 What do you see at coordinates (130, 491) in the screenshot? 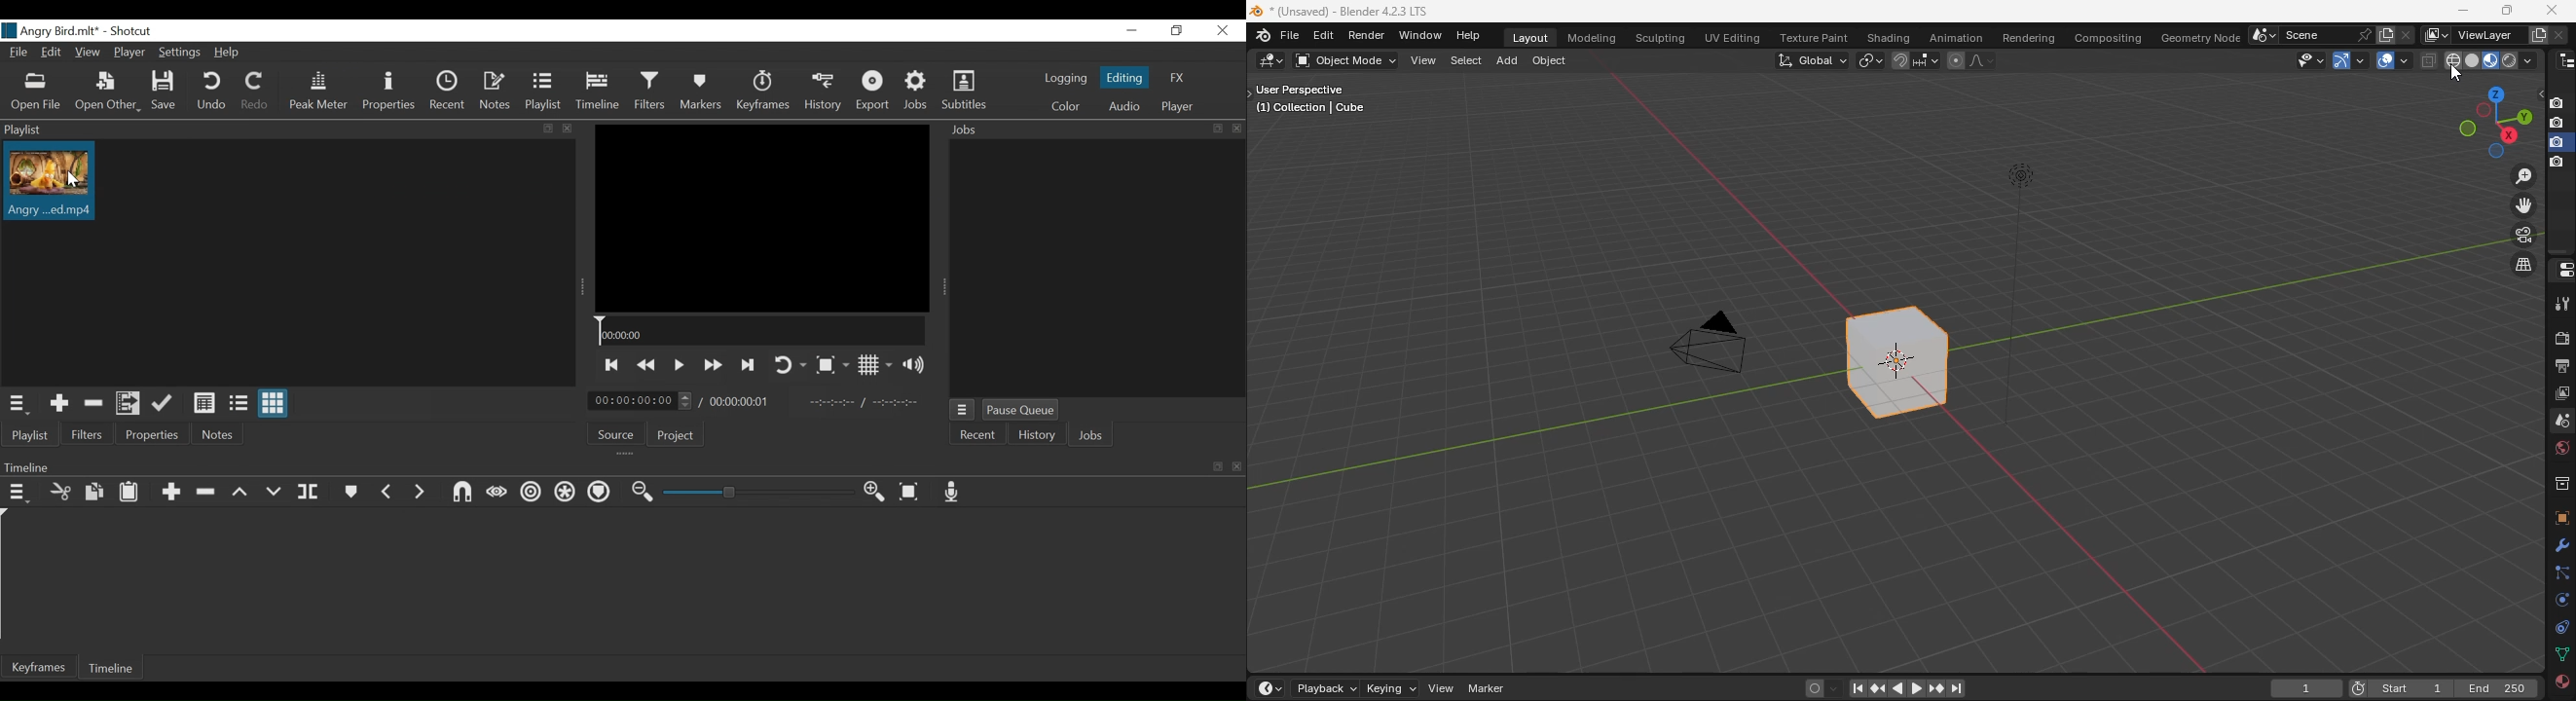
I see `Paste` at bounding box center [130, 491].